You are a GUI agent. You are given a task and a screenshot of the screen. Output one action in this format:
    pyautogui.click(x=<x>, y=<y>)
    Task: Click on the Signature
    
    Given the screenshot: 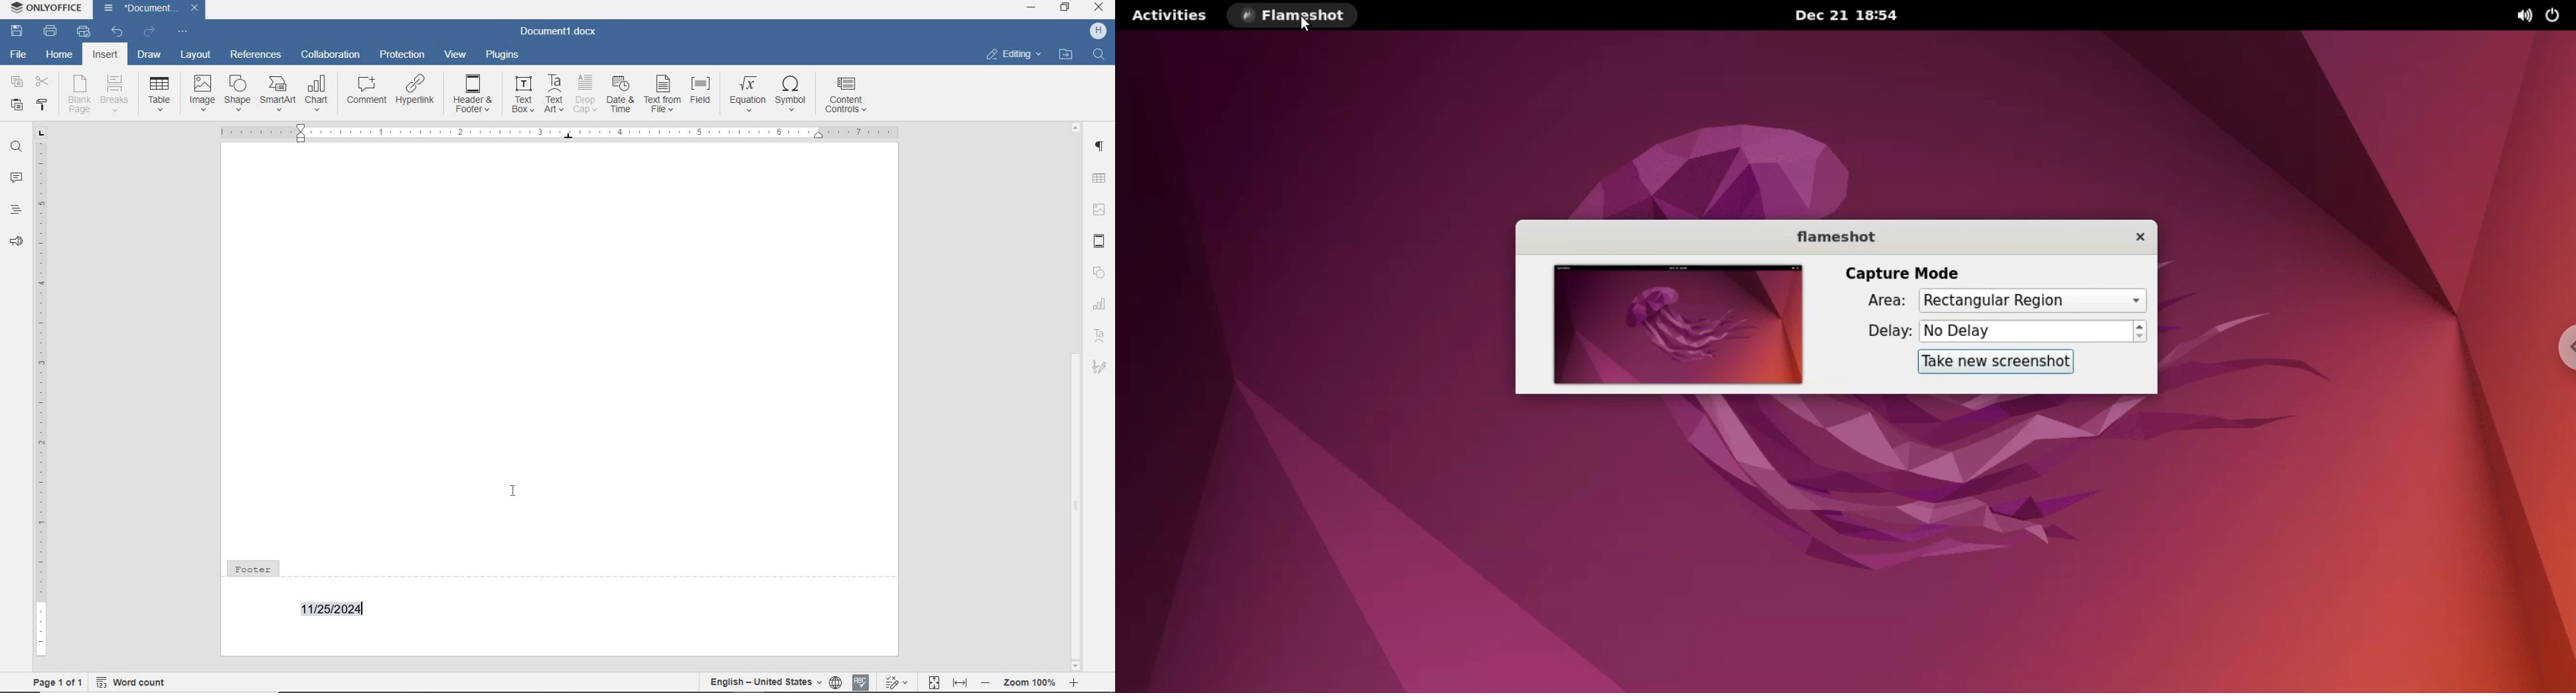 What is the action you would take?
    pyautogui.click(x=1101, y=371)
    